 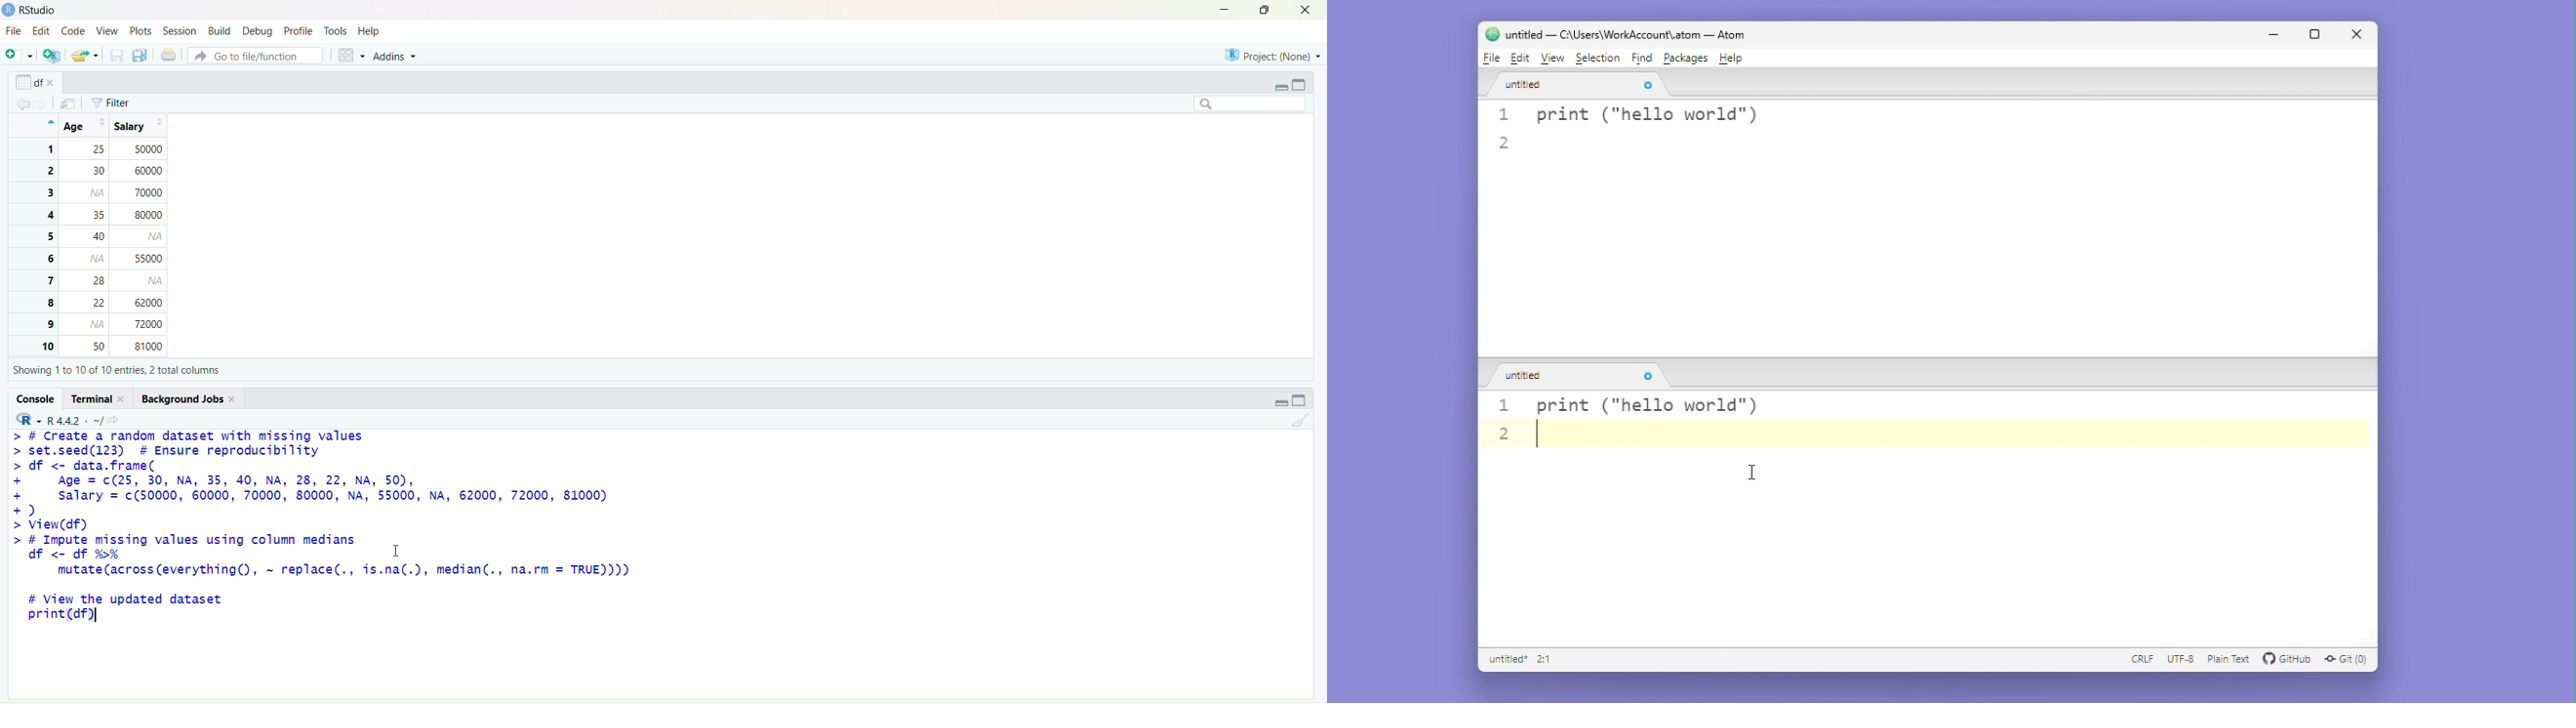 What do you see at coordinates (98, 617) in the screenshot?
I see `text cursor` at bounding box center [98, 617].